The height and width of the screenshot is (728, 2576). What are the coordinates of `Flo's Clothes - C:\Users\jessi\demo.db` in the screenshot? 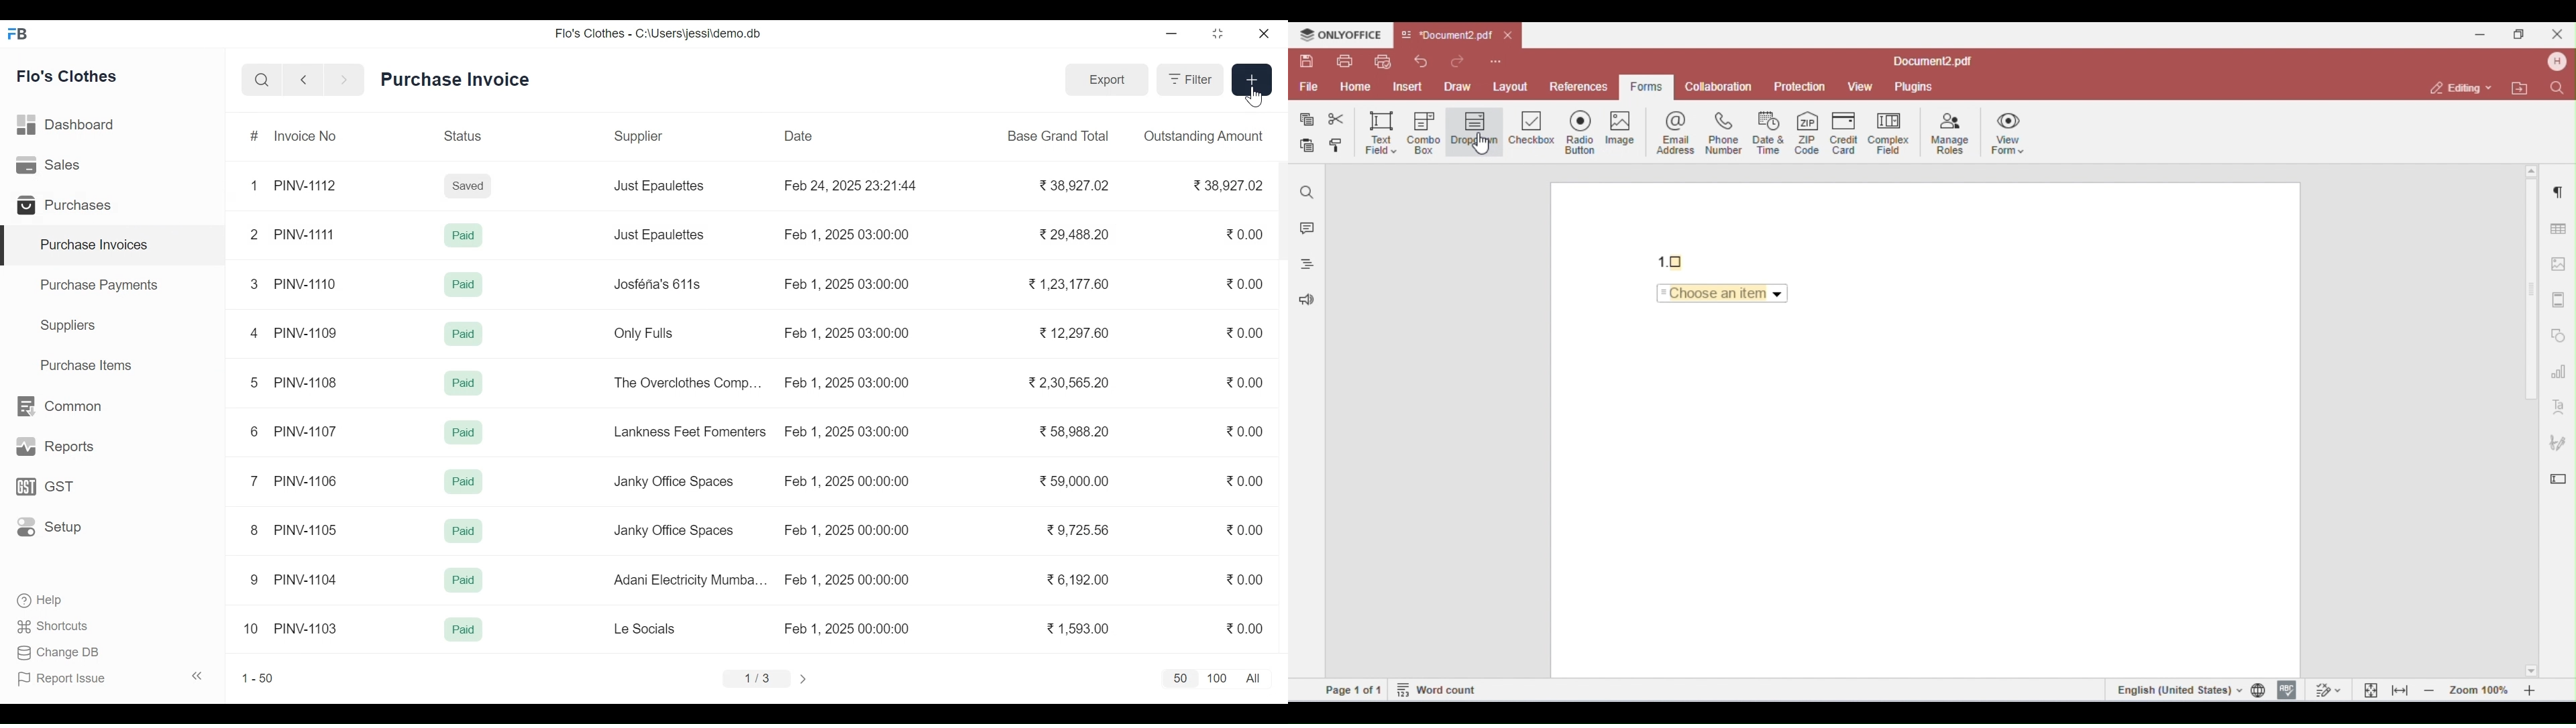 It's located at (660, 32).